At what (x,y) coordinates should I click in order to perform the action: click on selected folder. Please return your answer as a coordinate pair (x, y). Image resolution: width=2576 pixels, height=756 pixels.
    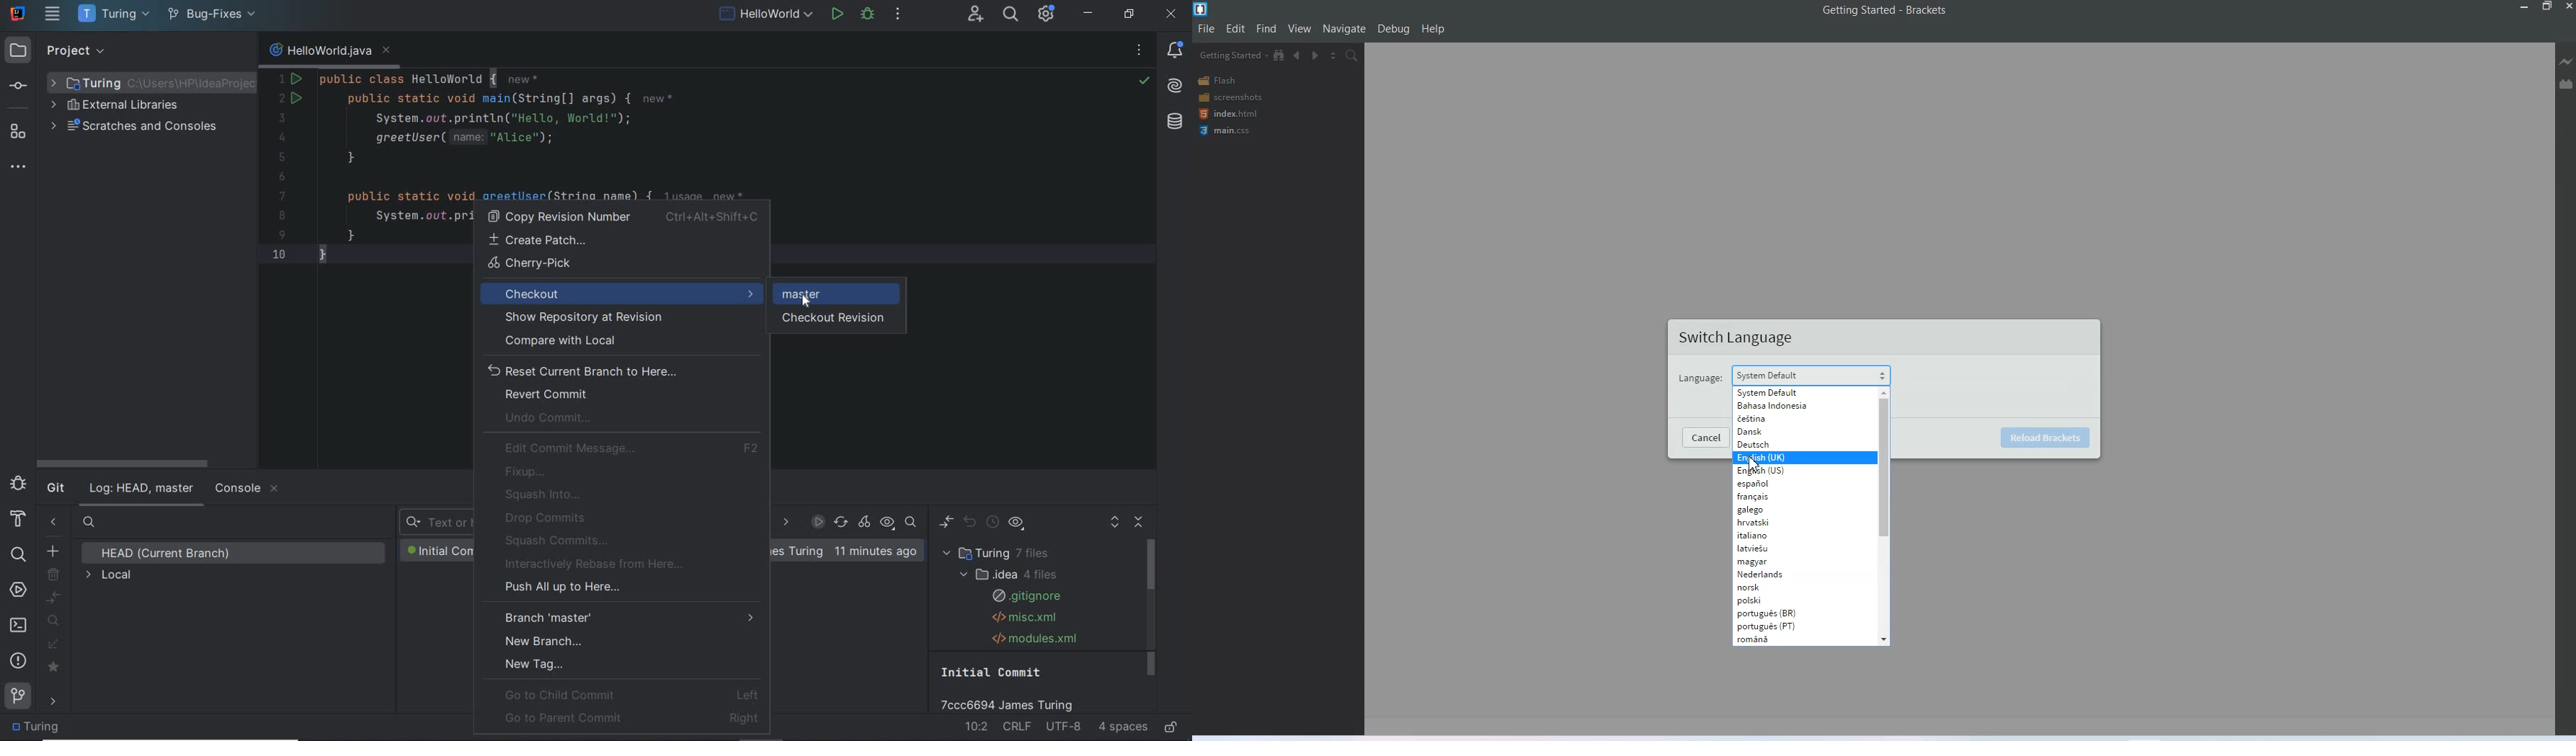
    Looking at the image, I should click on (150, 83).